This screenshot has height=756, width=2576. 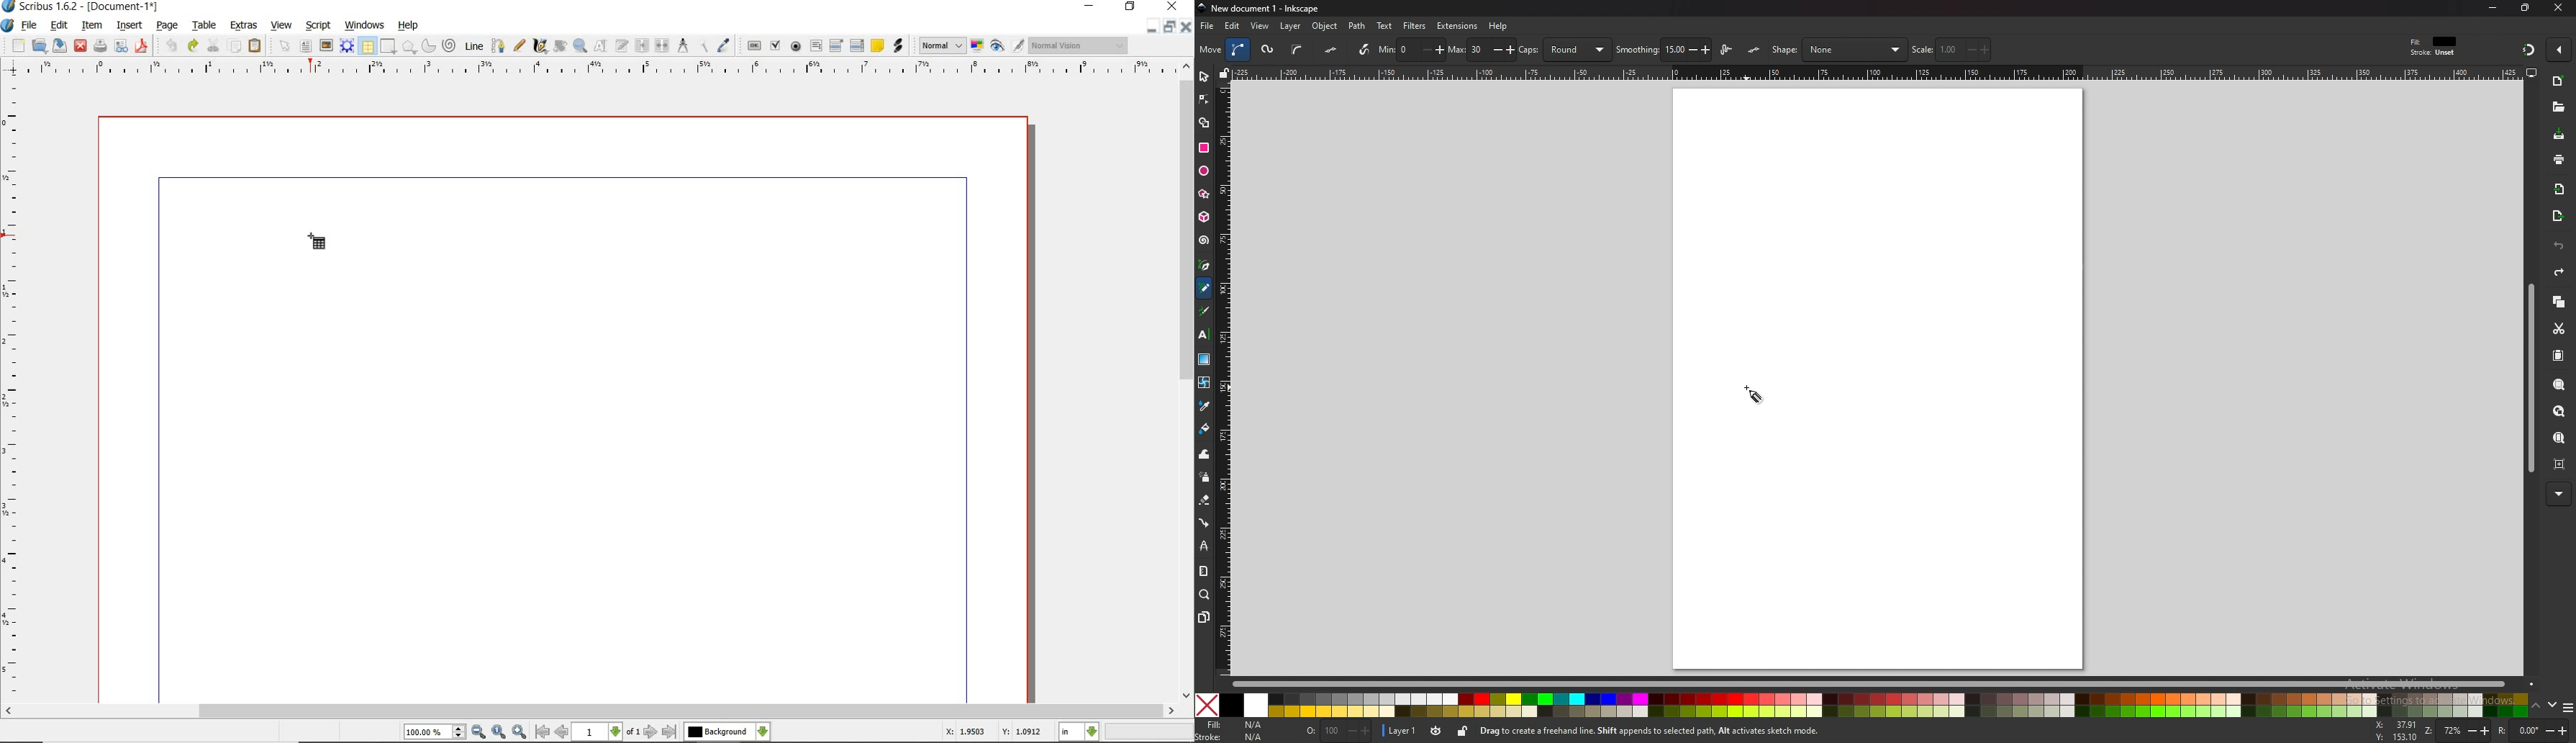 What do you see at coordinates (1325, 26) in the screenshot?
I see `object` at bounding box center [1325, 26].